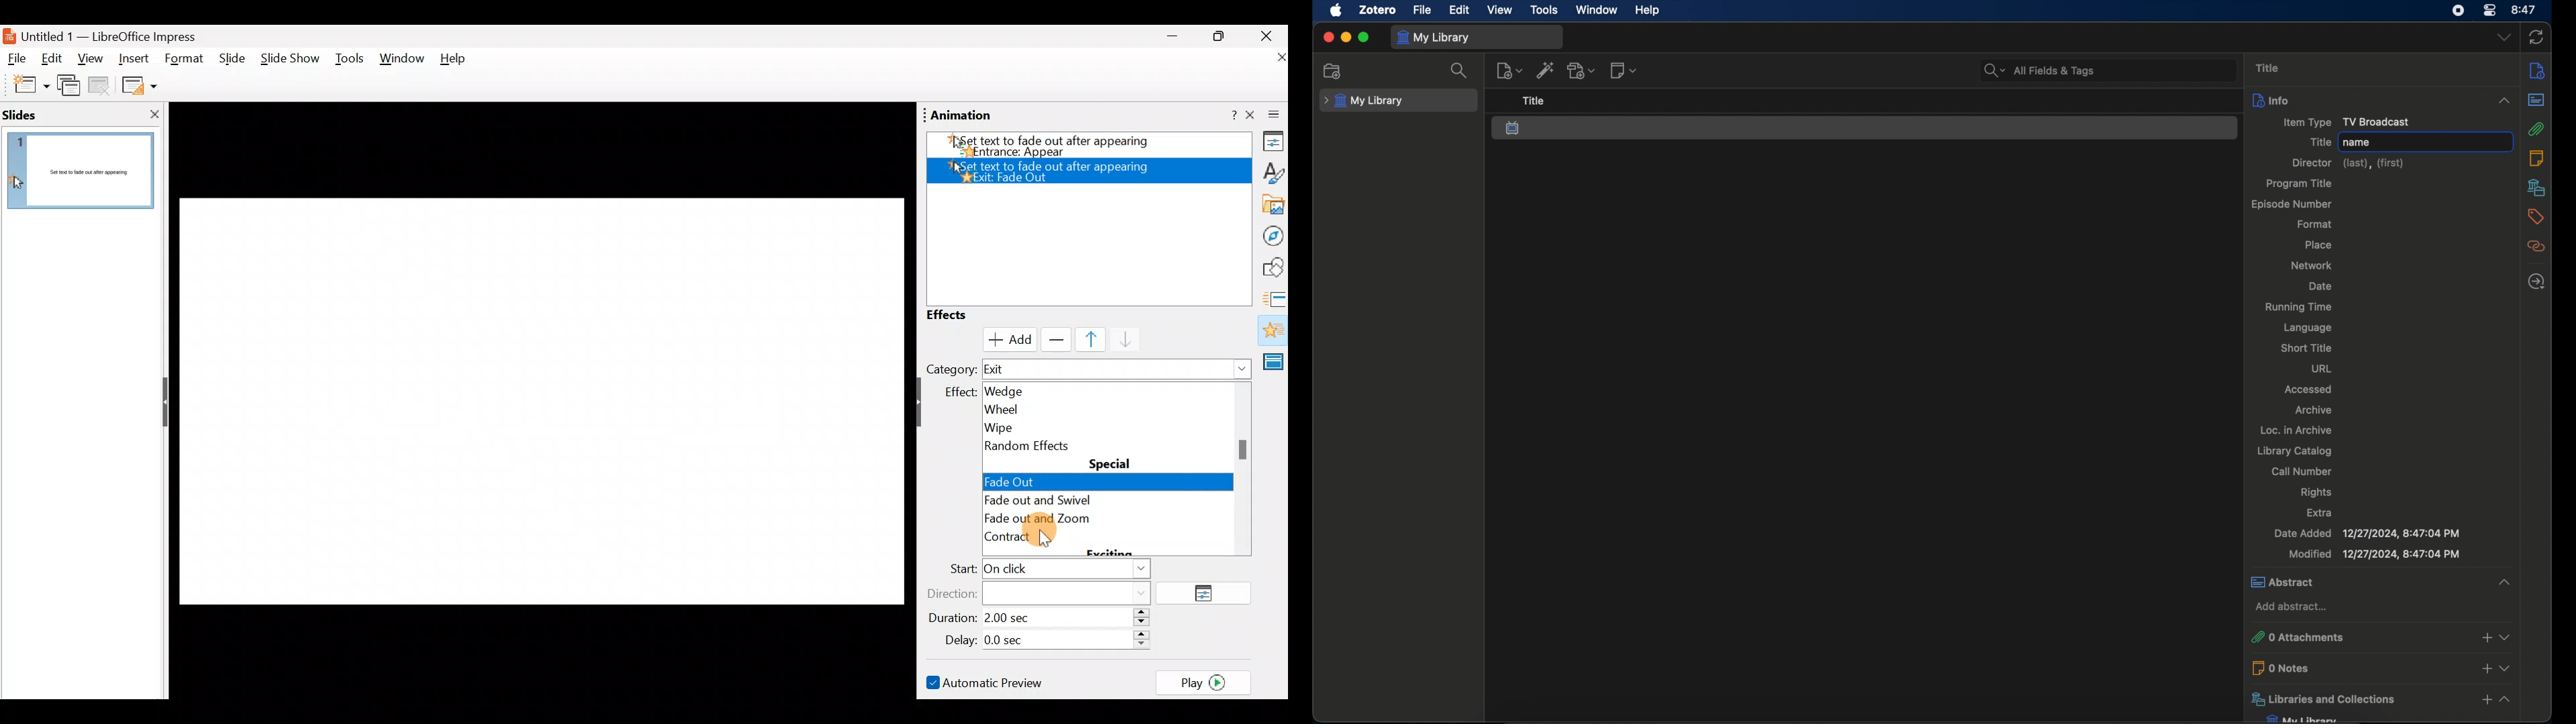 The height and width of the screenshot is (728, 2576). What do you see at coordinates (1020, 390) in the screenshot?
I see `Wedge` at bounding box center [1020, 390].